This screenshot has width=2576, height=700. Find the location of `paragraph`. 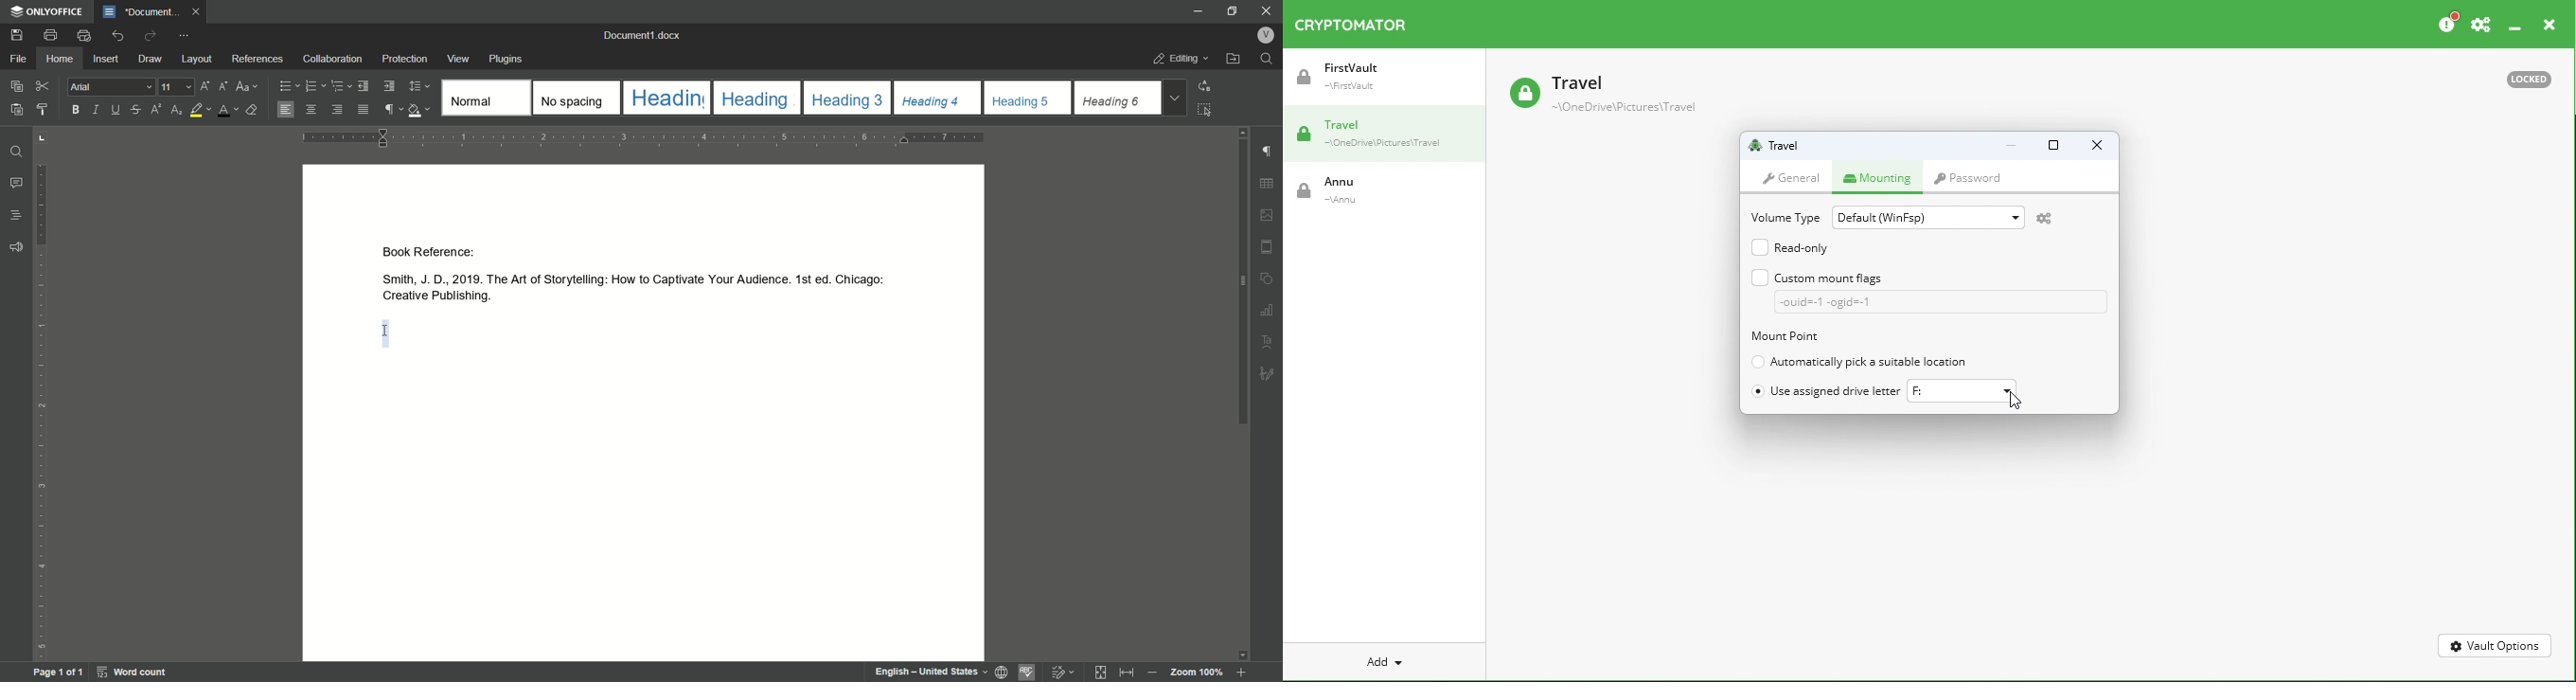

paragraph is located at coordinates (315, 86).